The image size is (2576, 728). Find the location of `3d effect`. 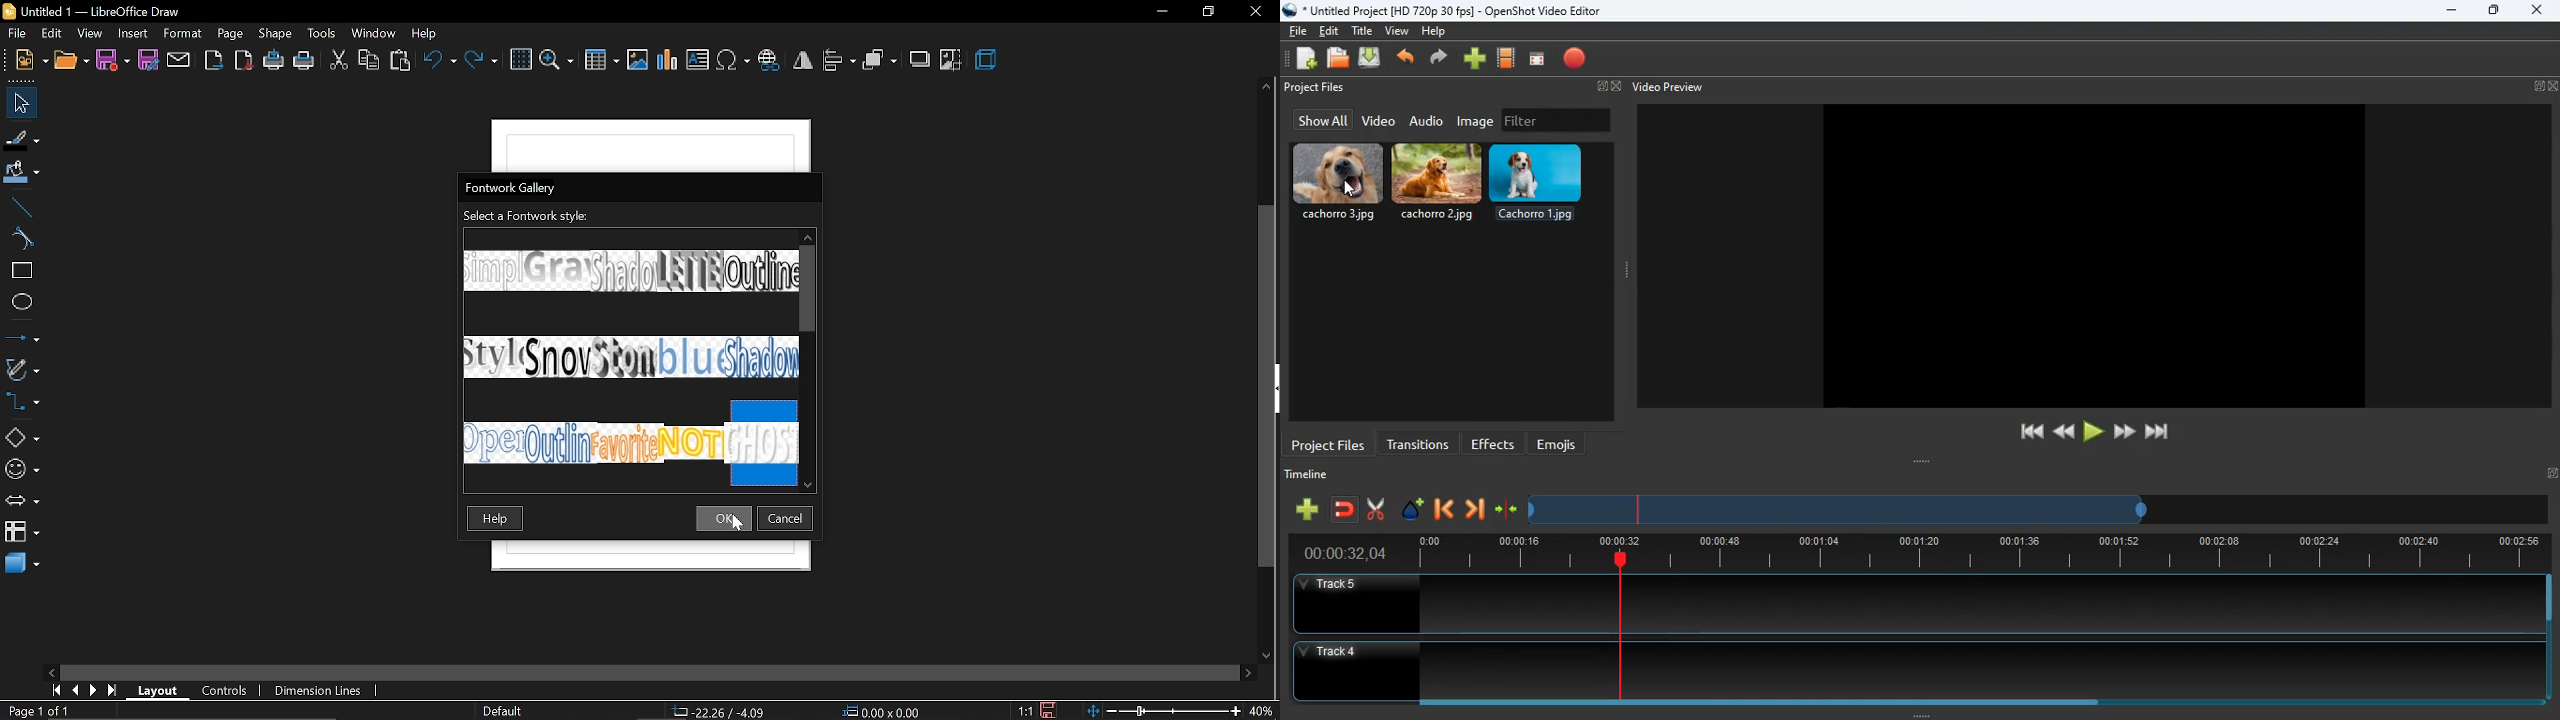

3d effect is located at coordinates (986, 60).